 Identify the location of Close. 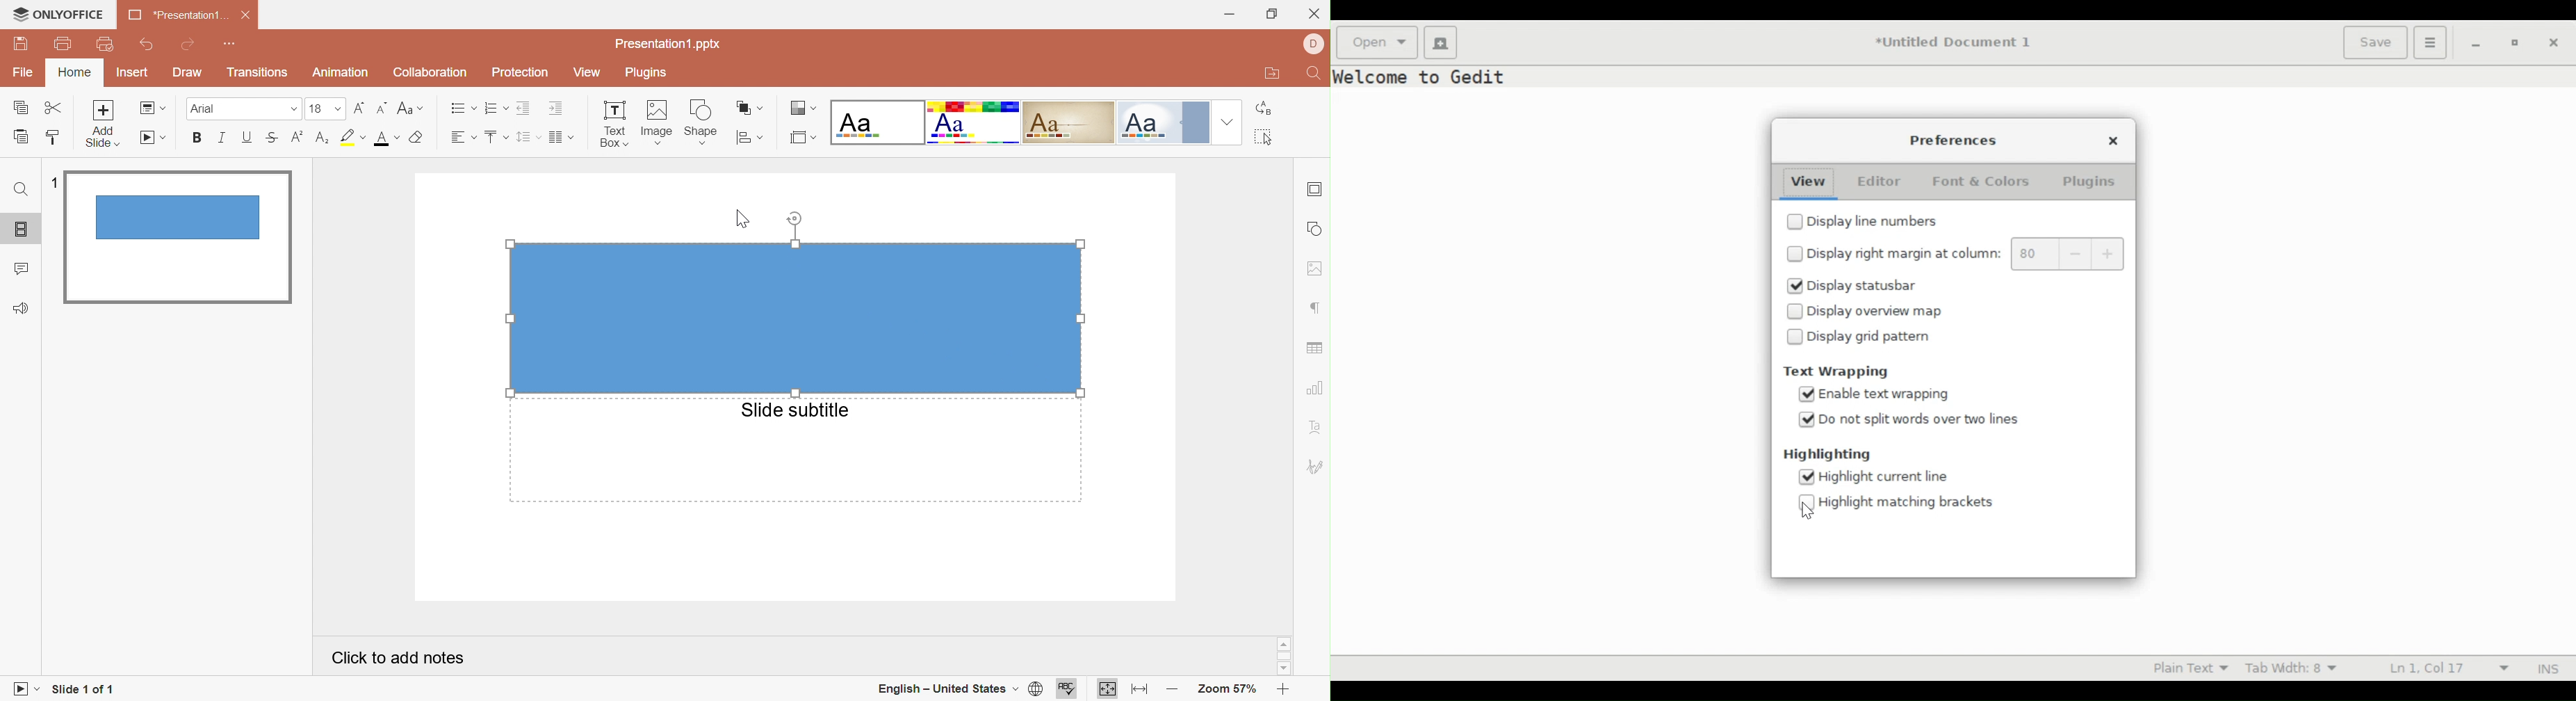
(246, 15).